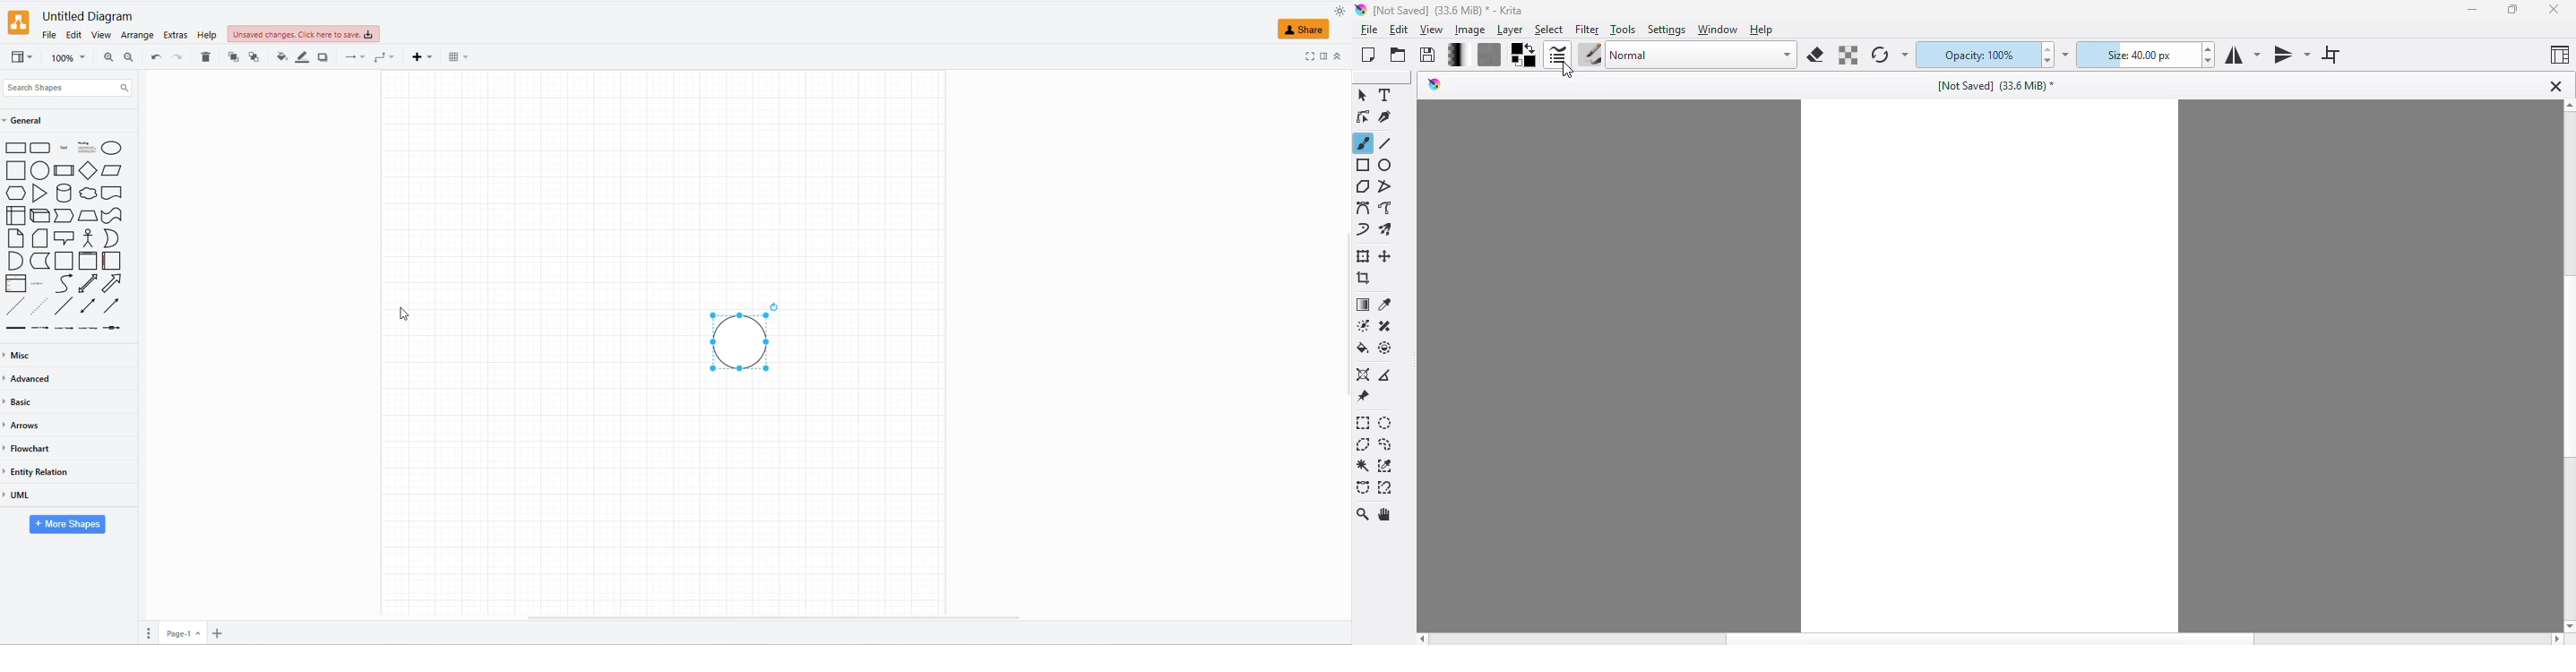  I want to click on ROUND RECTANGLE, so click(39, 146).